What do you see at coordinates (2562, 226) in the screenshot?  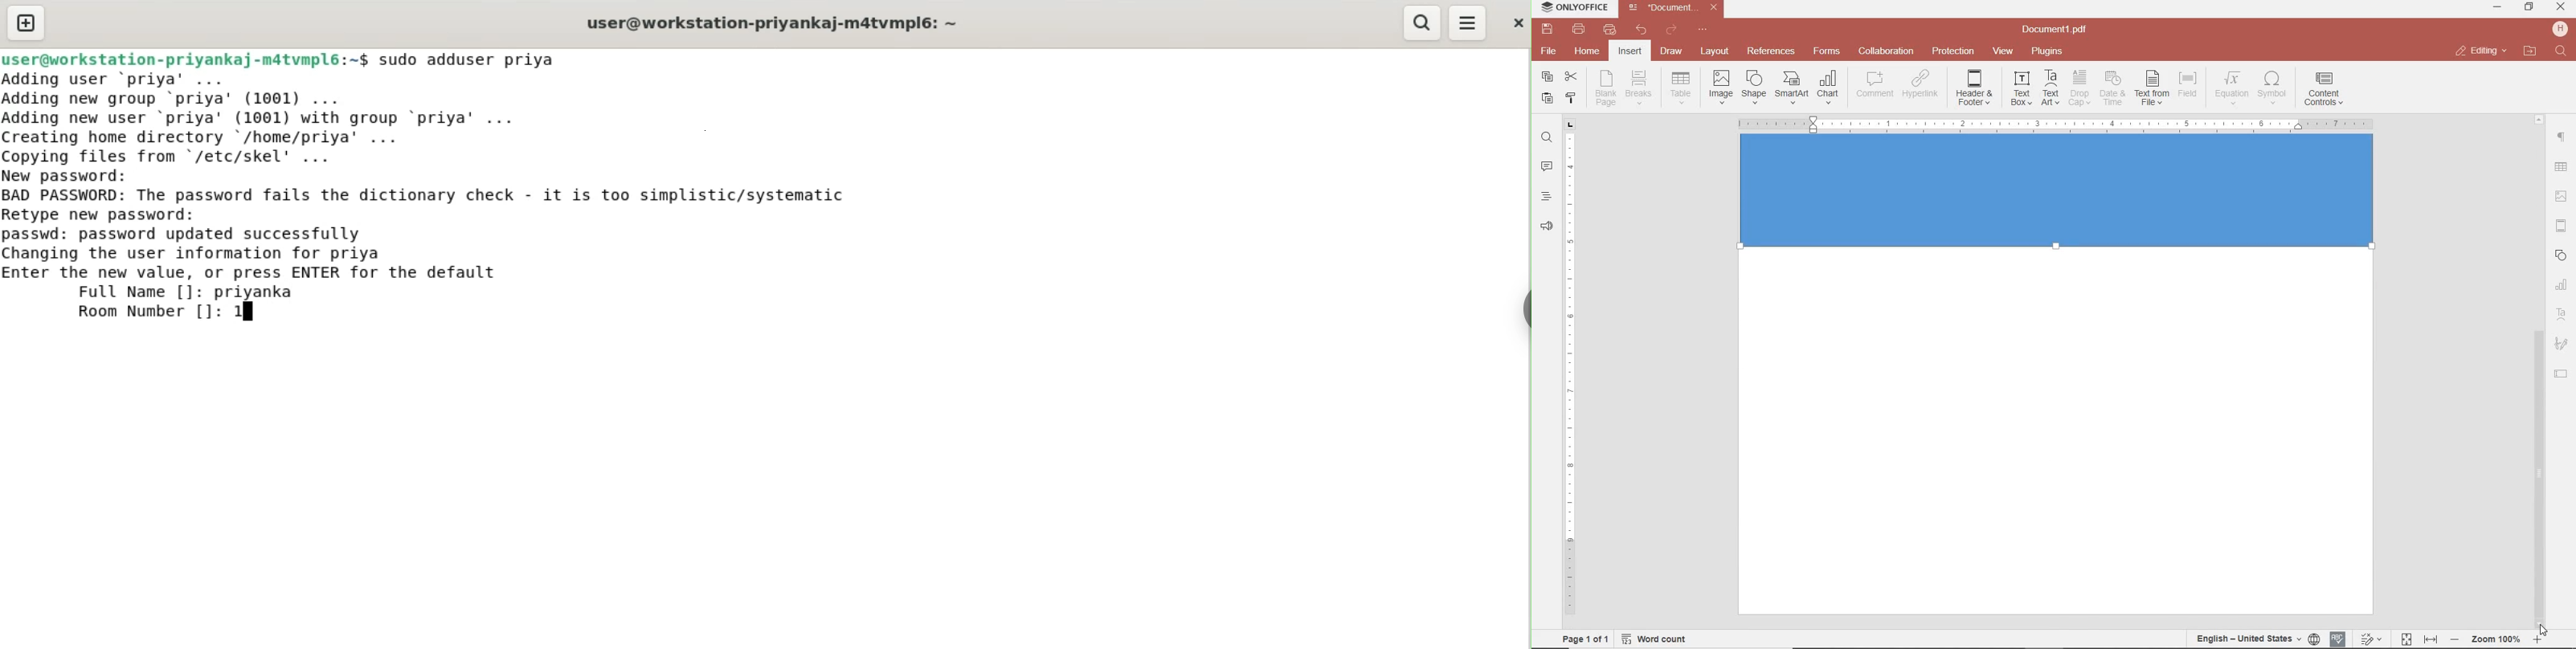 I see `HEADERS & FOOTERS` at bounding box center [2562, 226].